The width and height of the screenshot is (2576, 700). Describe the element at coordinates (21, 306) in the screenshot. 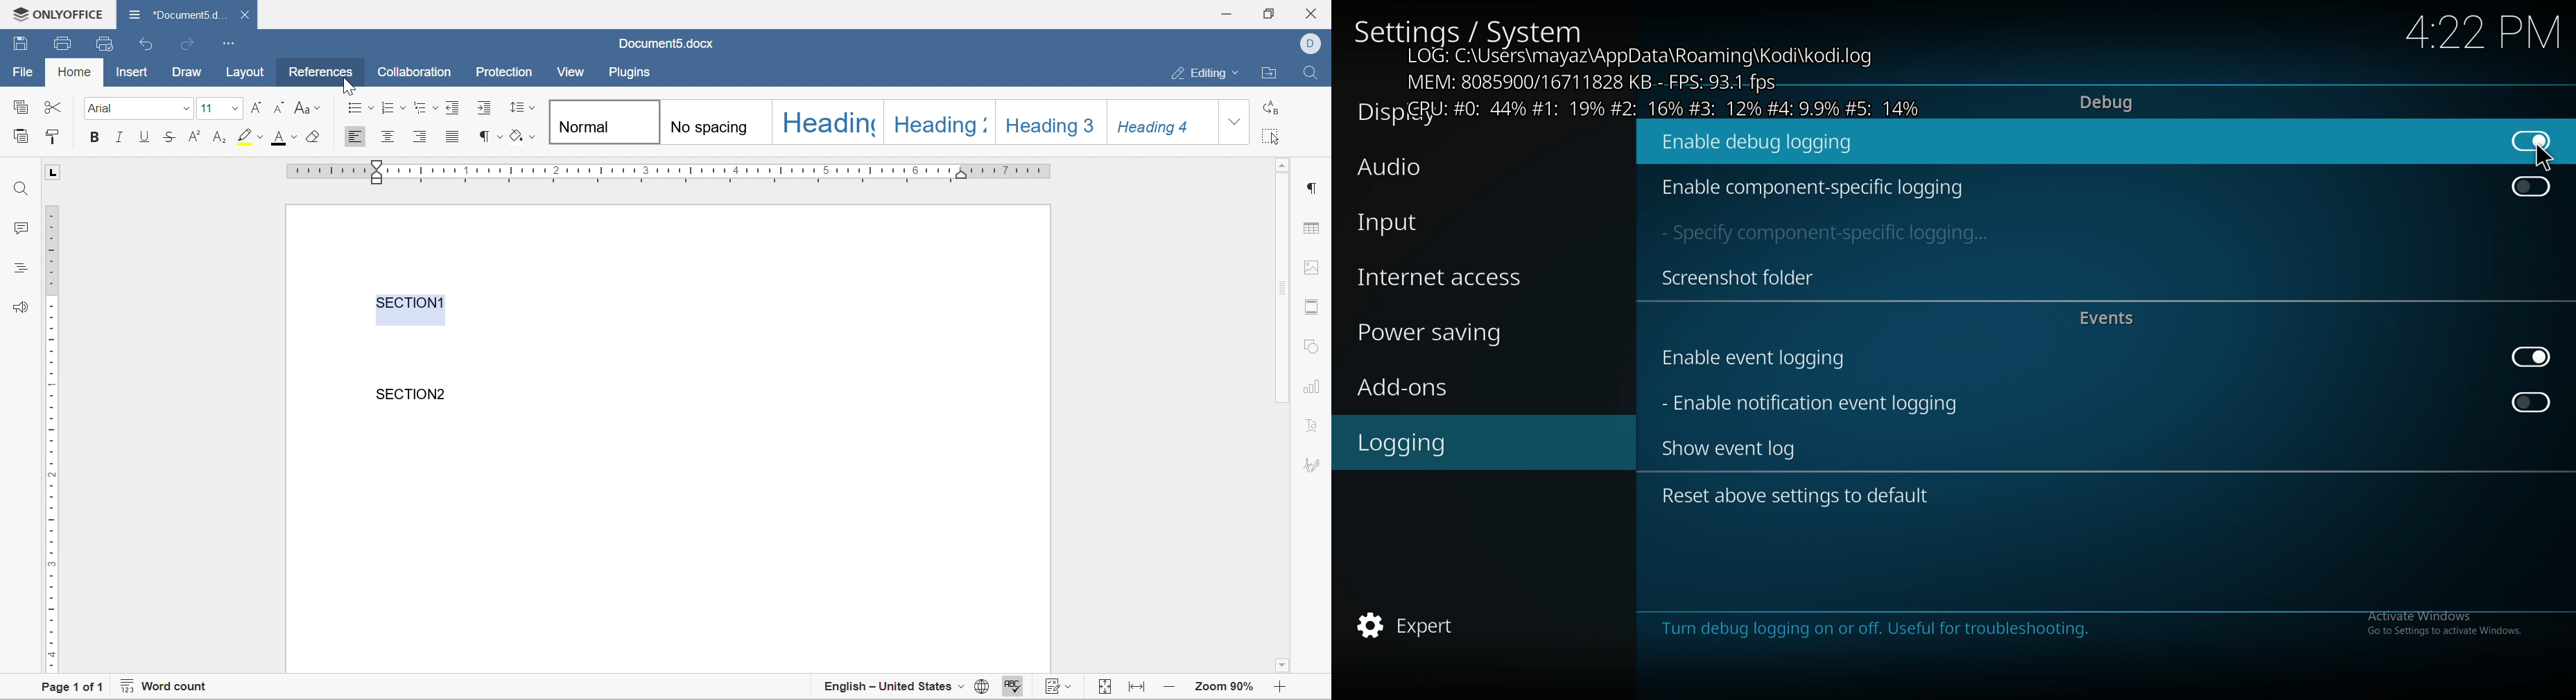

I see `feedback and support` at that location.